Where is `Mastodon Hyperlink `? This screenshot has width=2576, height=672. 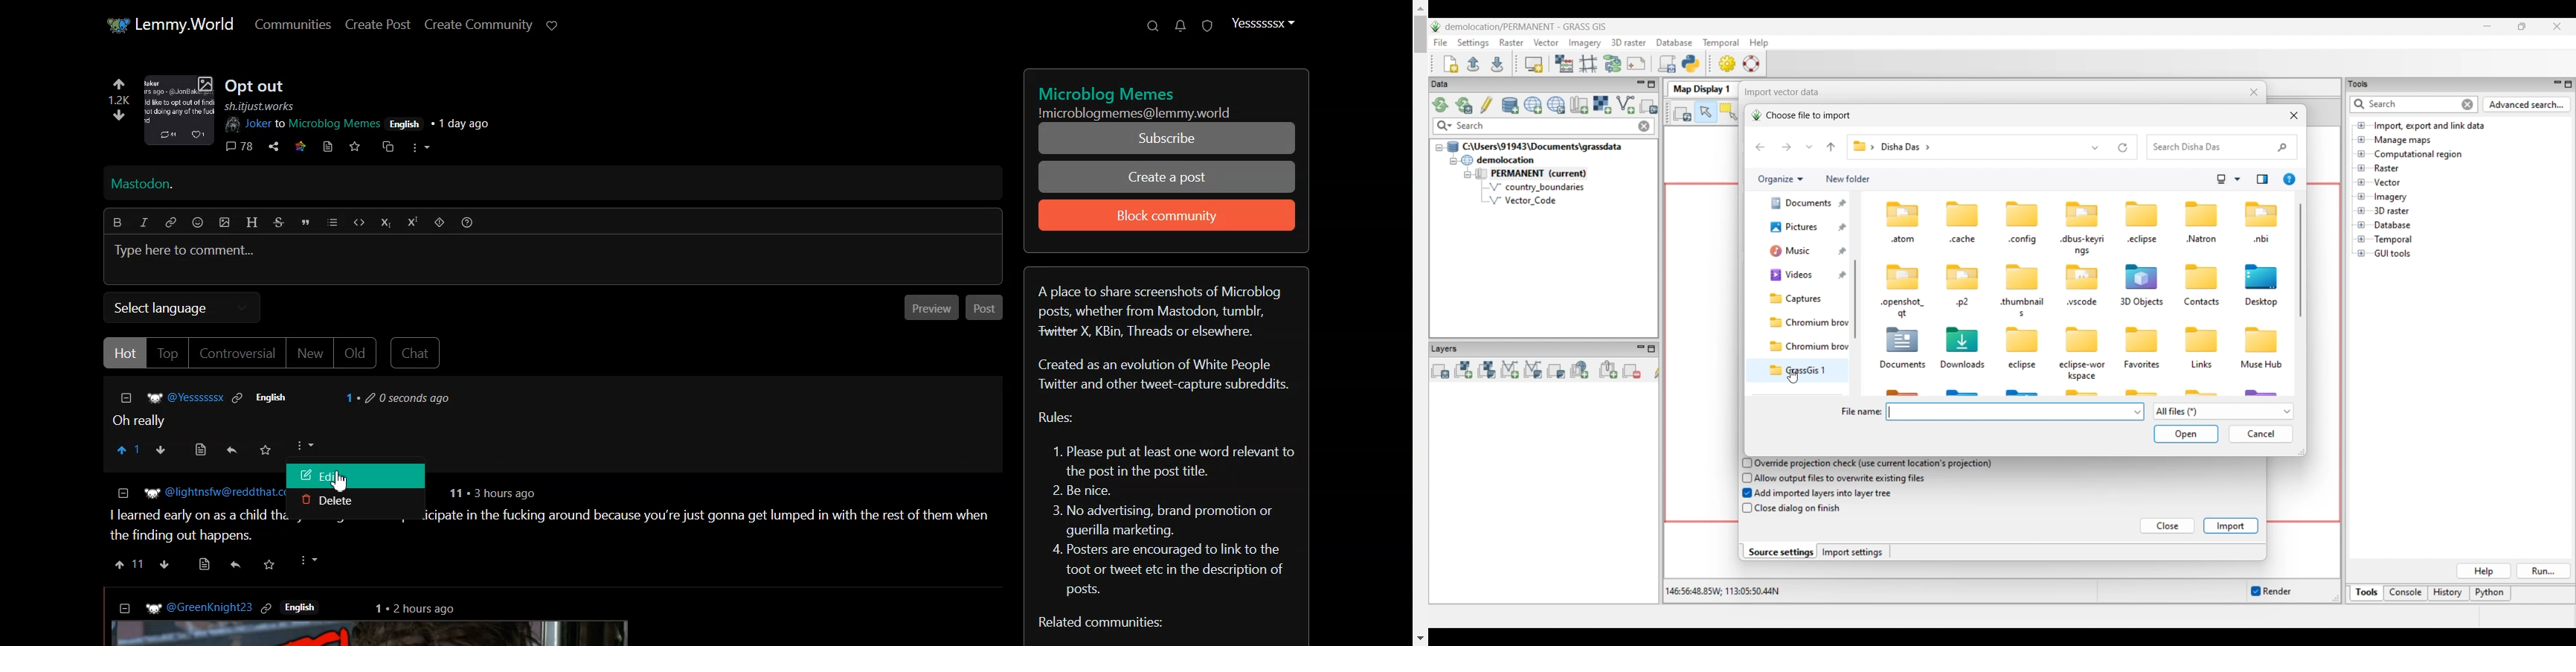 Mastodon Hyperlink  is located at coordinates (555, 182).